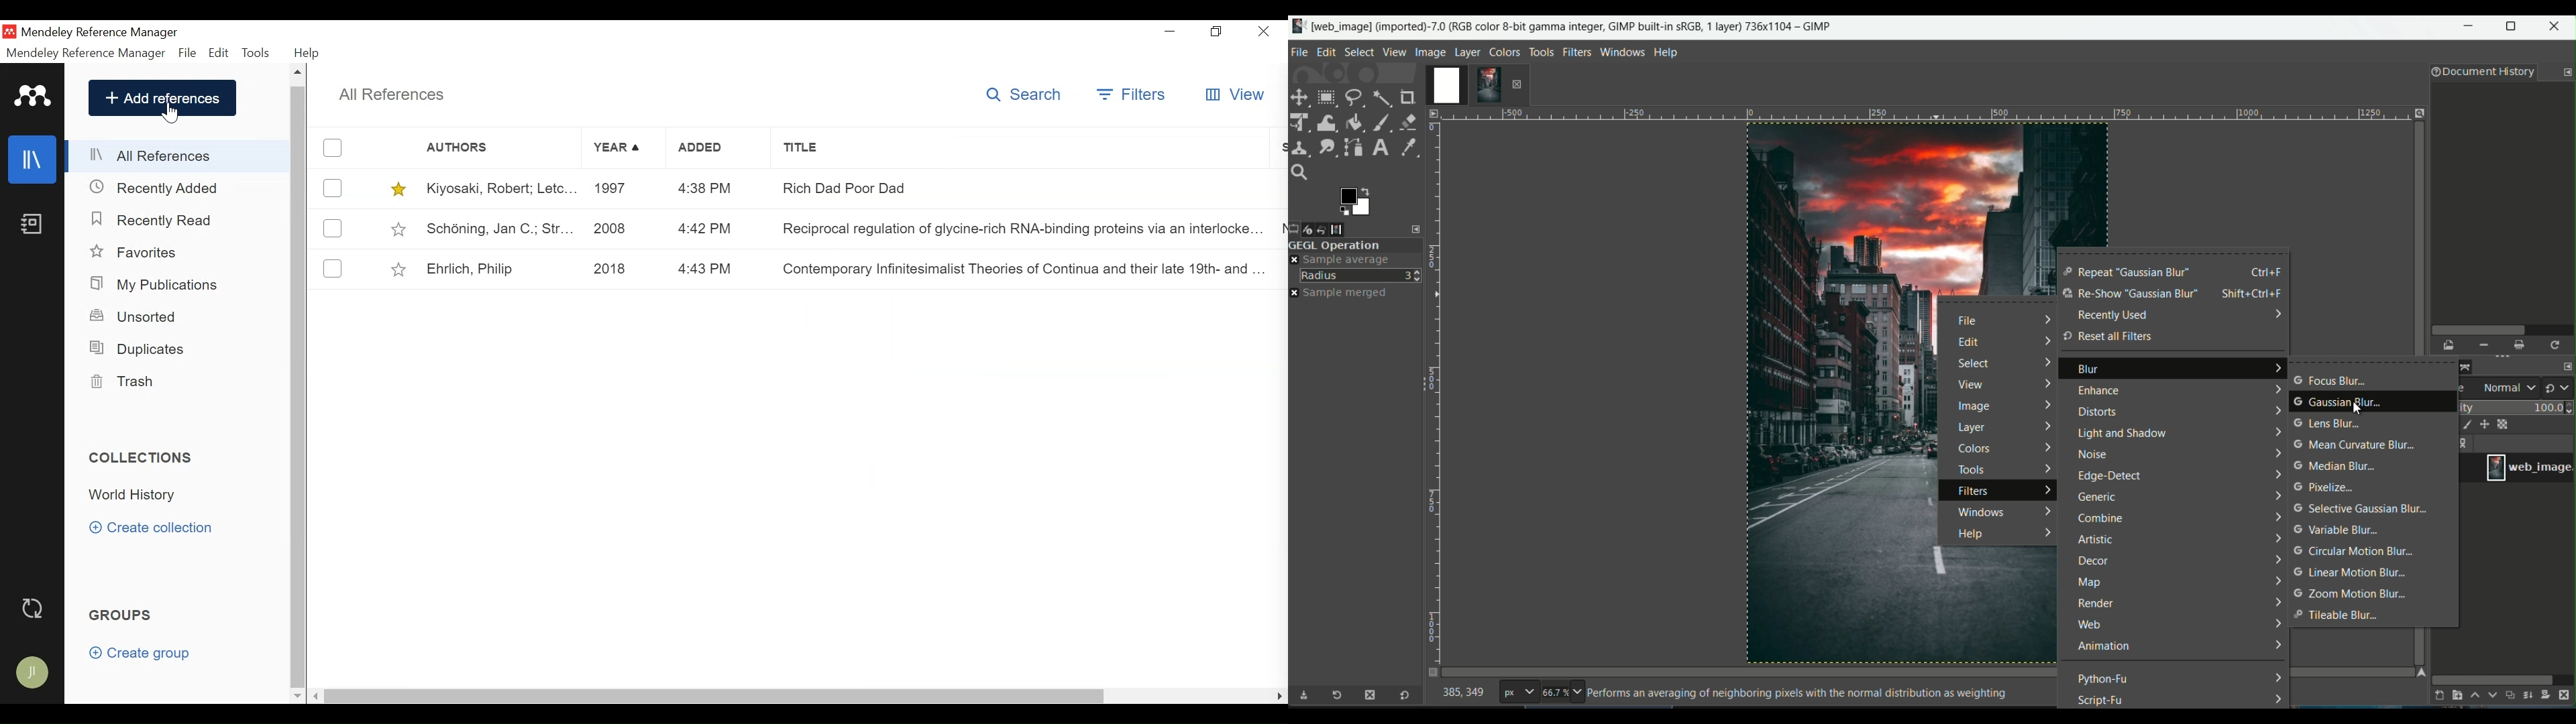 This screenshot has height=728, width=2576. Describe the element at coordinates (616, 147) in the screenshot. I see `Year` at that location.